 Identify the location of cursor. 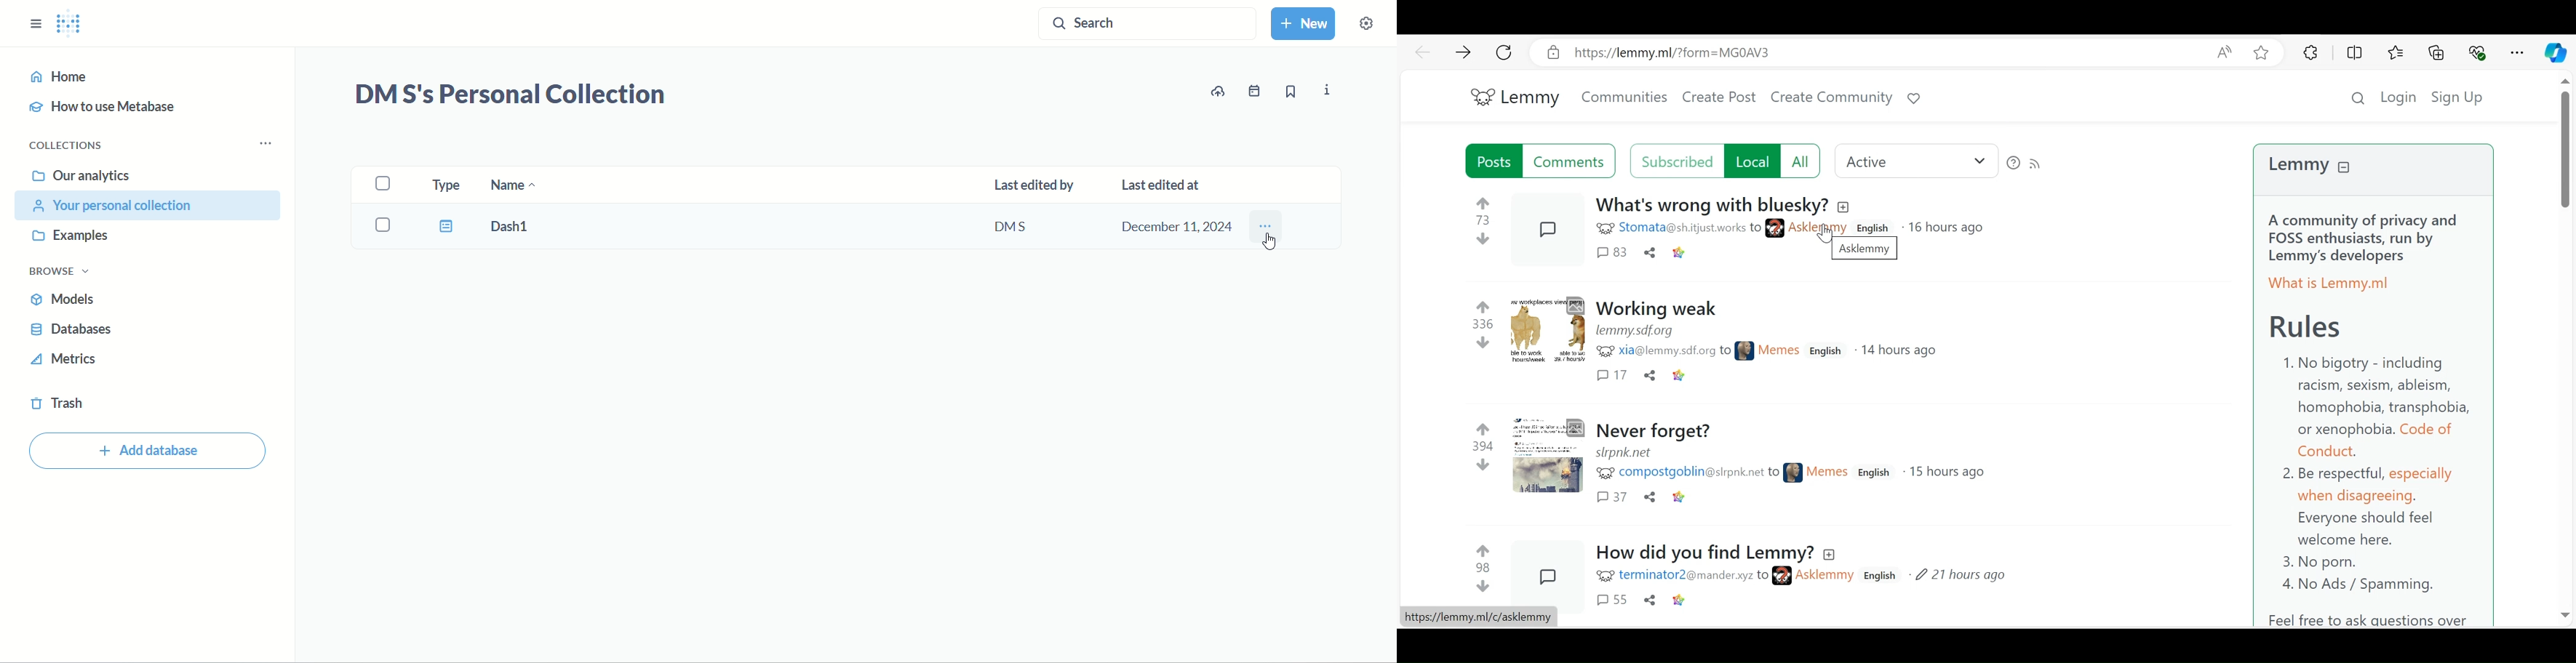
(1272, 244).